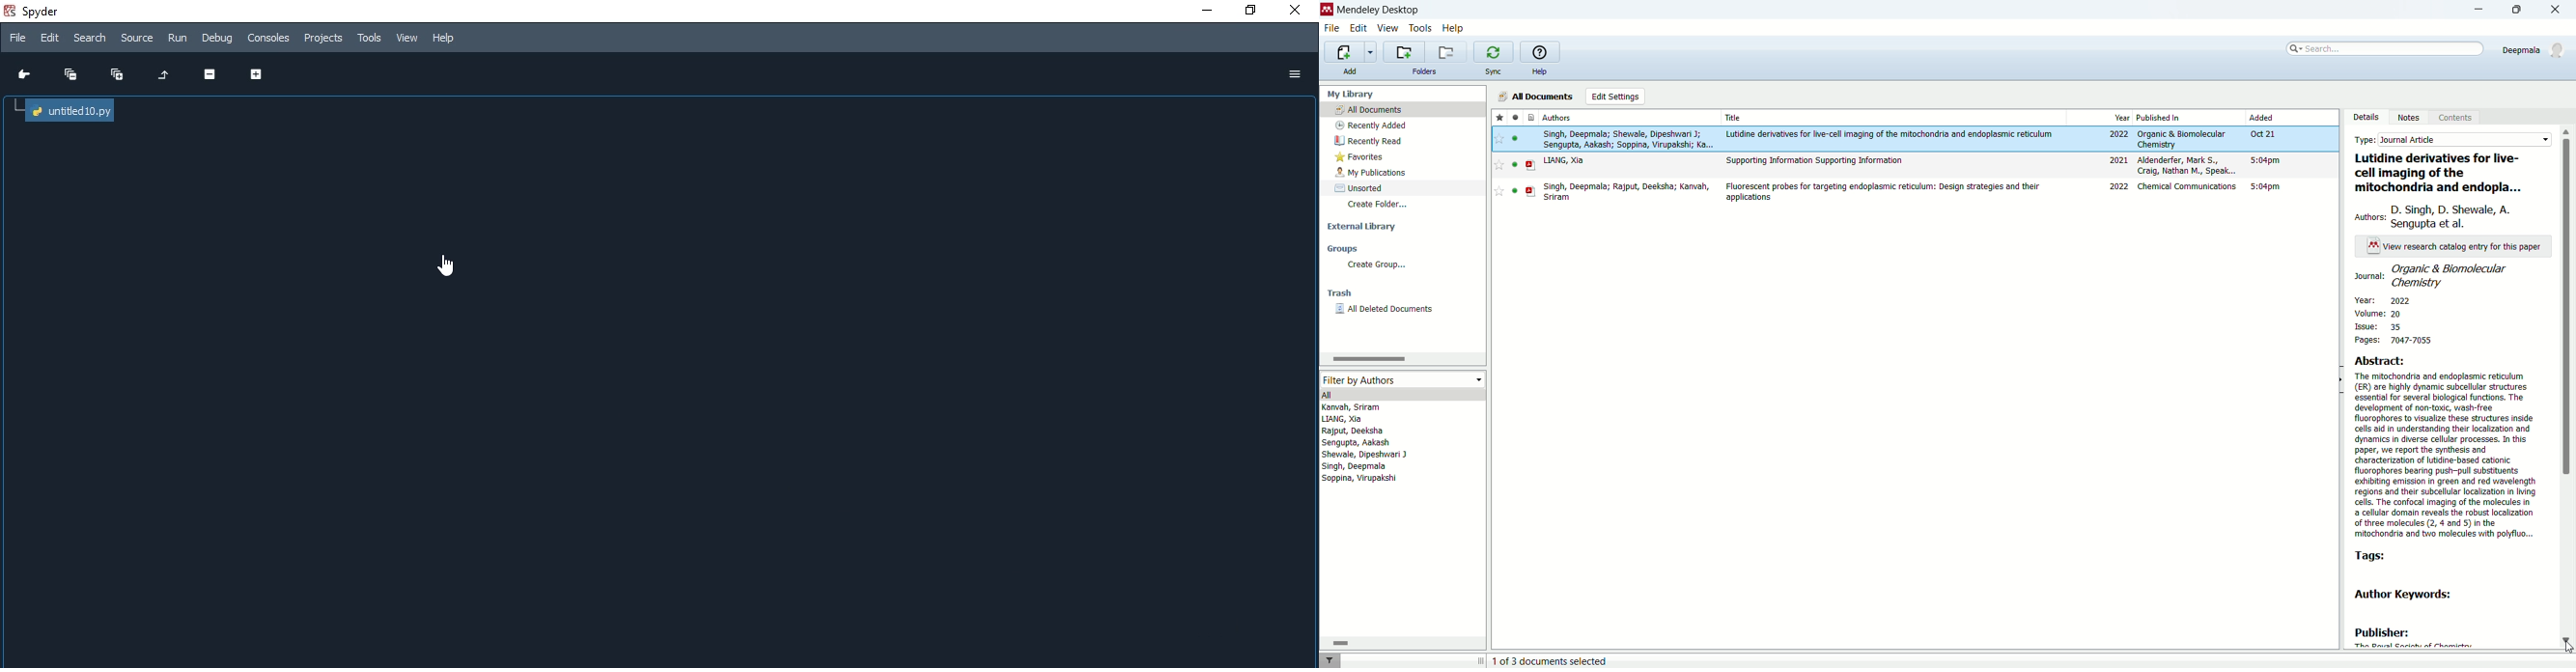  Describe the element at coordinates (2448, 447) in the screenshot. I see `Abstract:The mitochondria and endoplasmic reticulum(ER) are highly dynamic subcellular structures essential for several biological functions. The development of non-toxic, wash-free fluorophores to visualize these structures inside cells aid in understanding their localization and dynamics in diverse cellular processes. In this paper, we report the synthesis and characterization of lutidine-based cationic fluorophores bearing push-pull substituents exhibiting emission in green and red wavelength regions and their subcellular localization in living cells. The confocal imaging of the molecules in a cellular domain reveals the robust localization of three molecules (2, 4 and 5) in the mitochondria and two molecules with polyfluo` at that location.